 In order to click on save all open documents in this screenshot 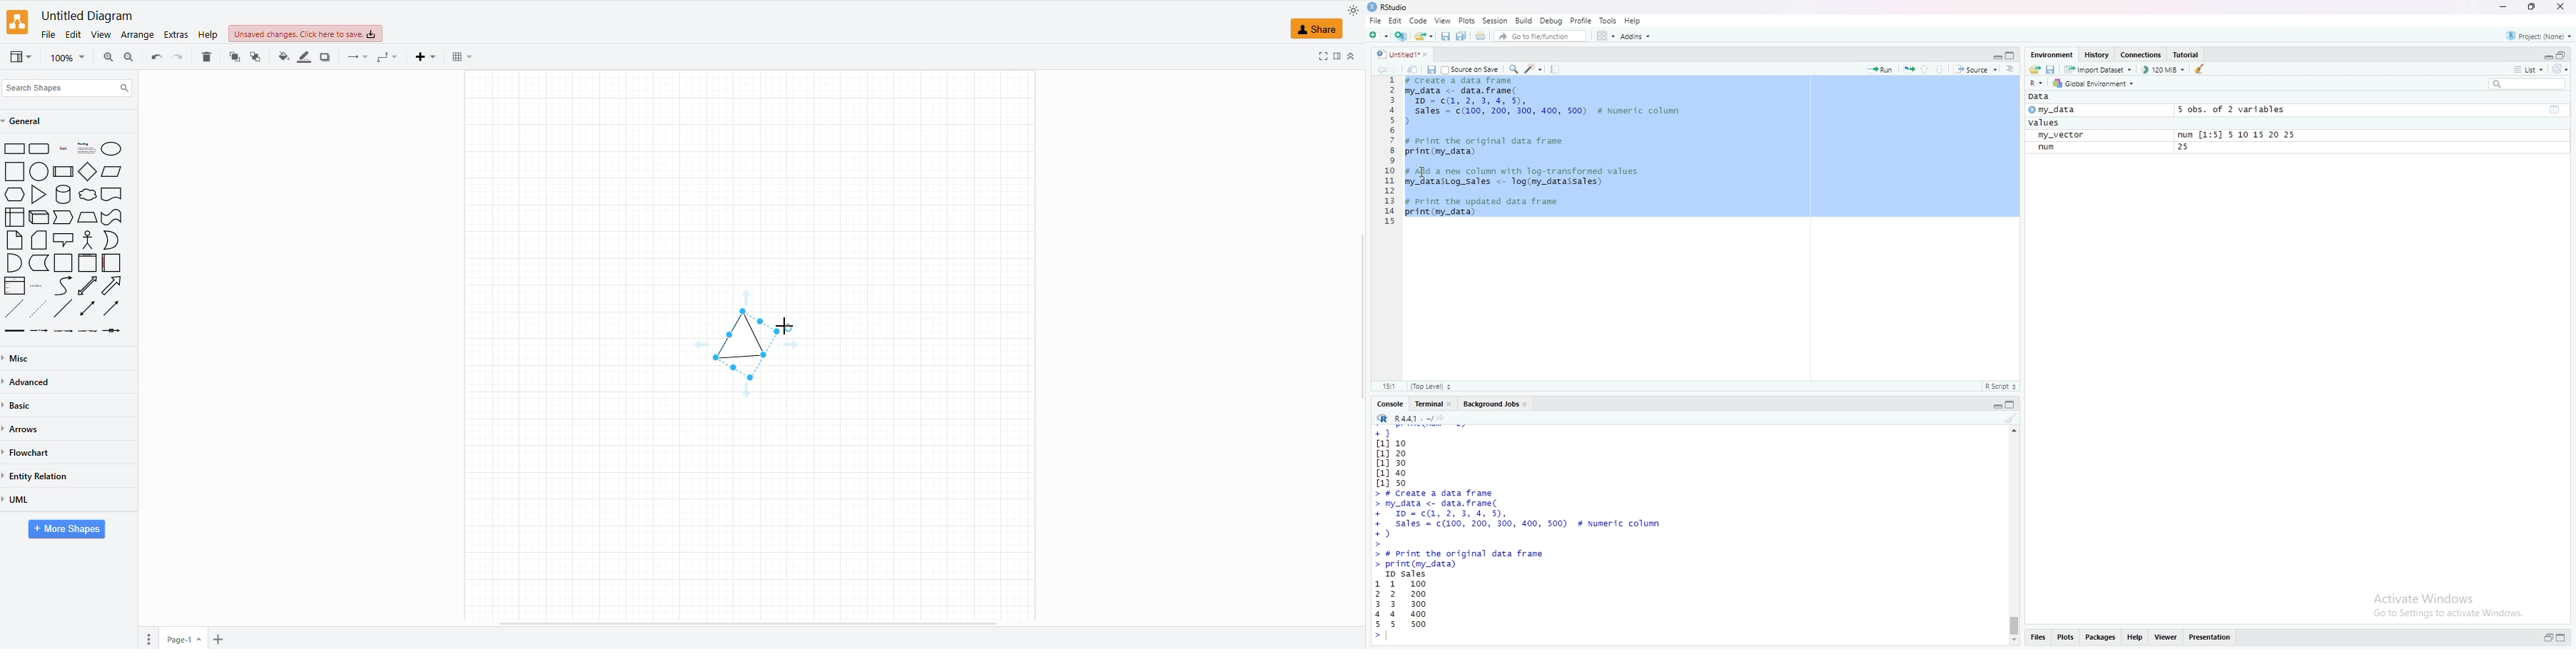, I will do `click(1463, 37)`.